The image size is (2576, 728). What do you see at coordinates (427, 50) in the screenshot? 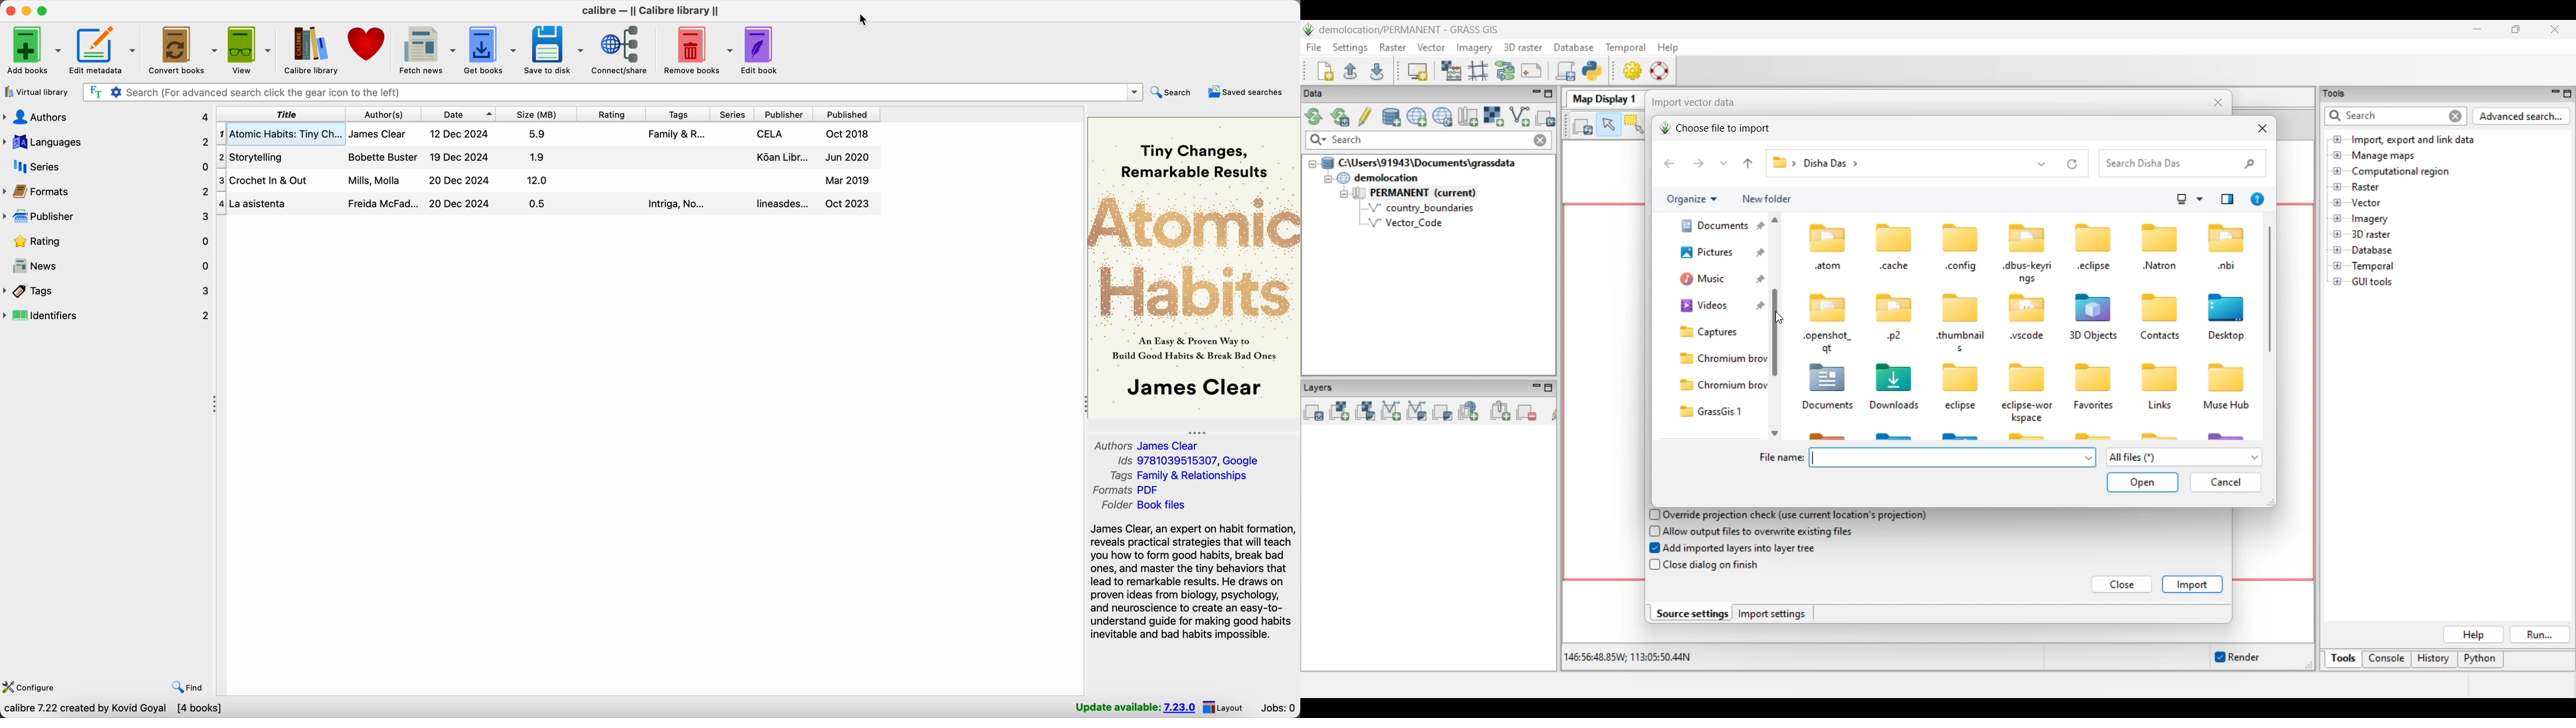
I see `fetch news` at bounding box center [427, 50].